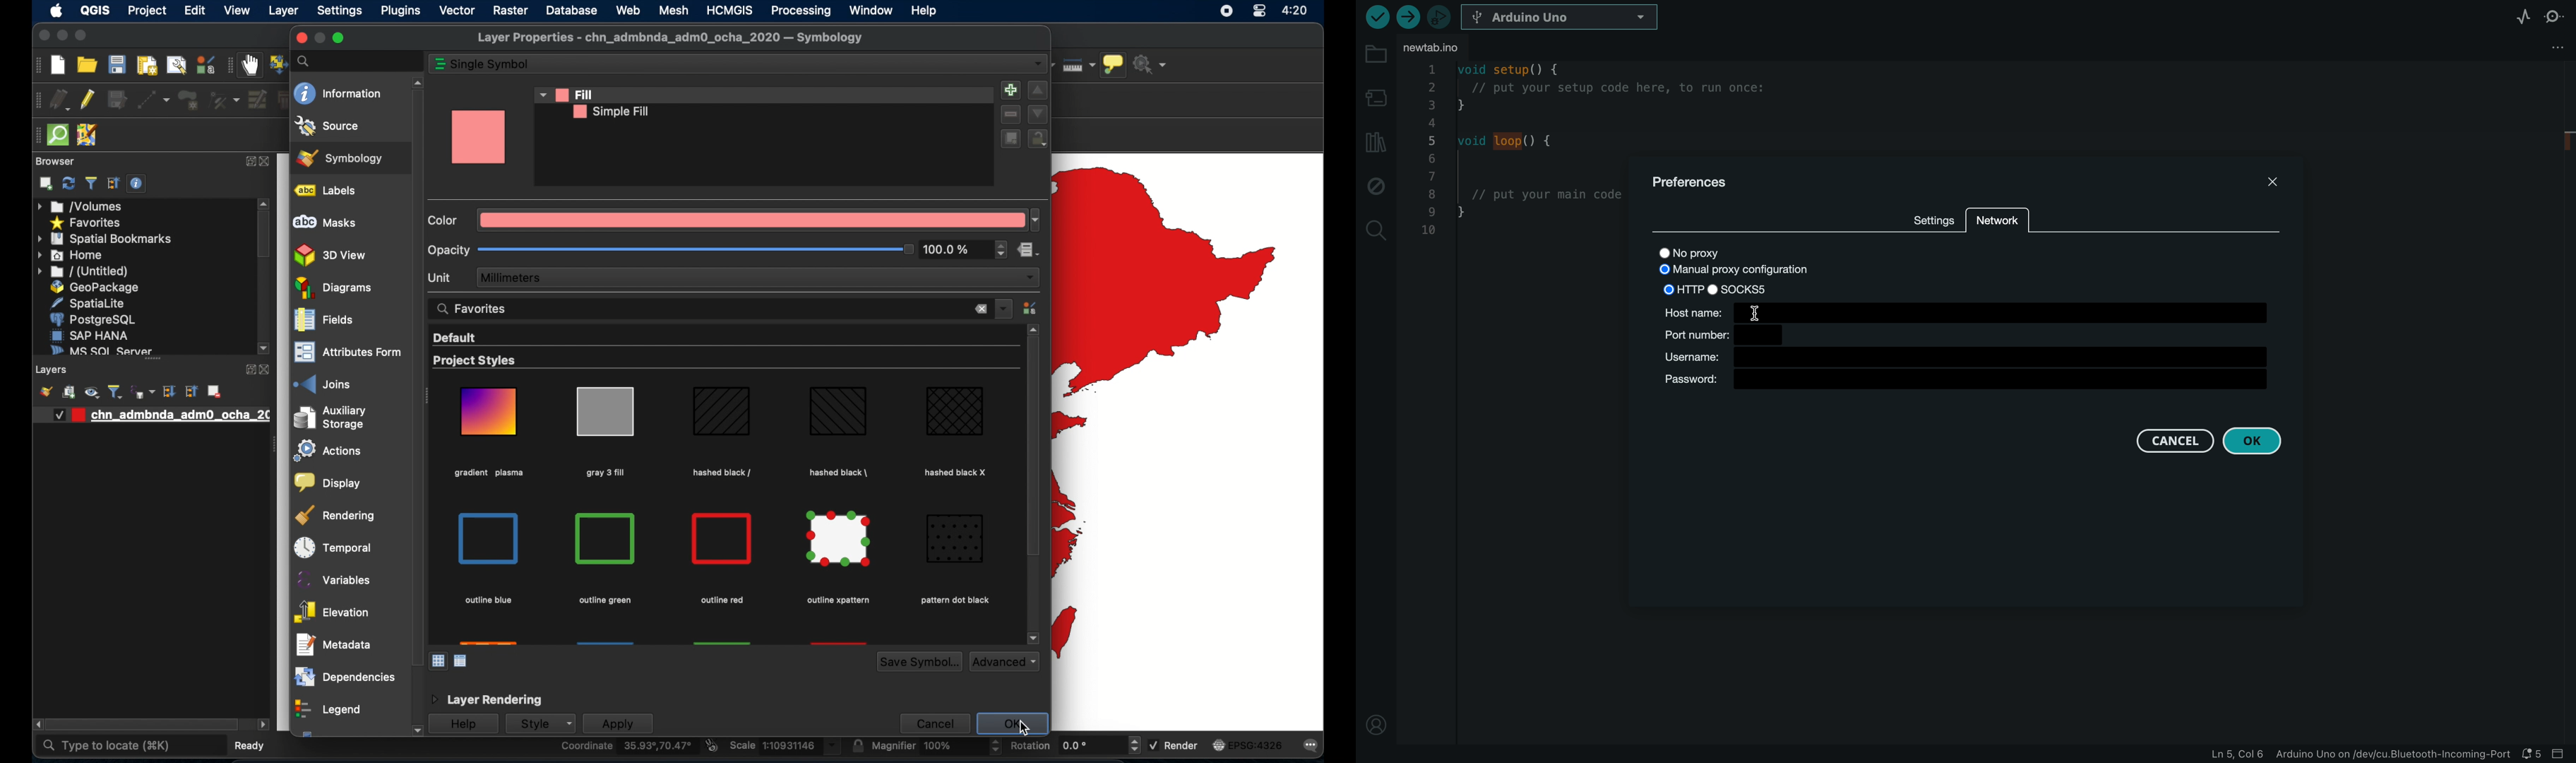 Image resolution: width=2576 pixels, height=784 pixels. What do you see at coordinates (326, 483) in the screenshot?
I see `display` at bounding box center [326, 483].